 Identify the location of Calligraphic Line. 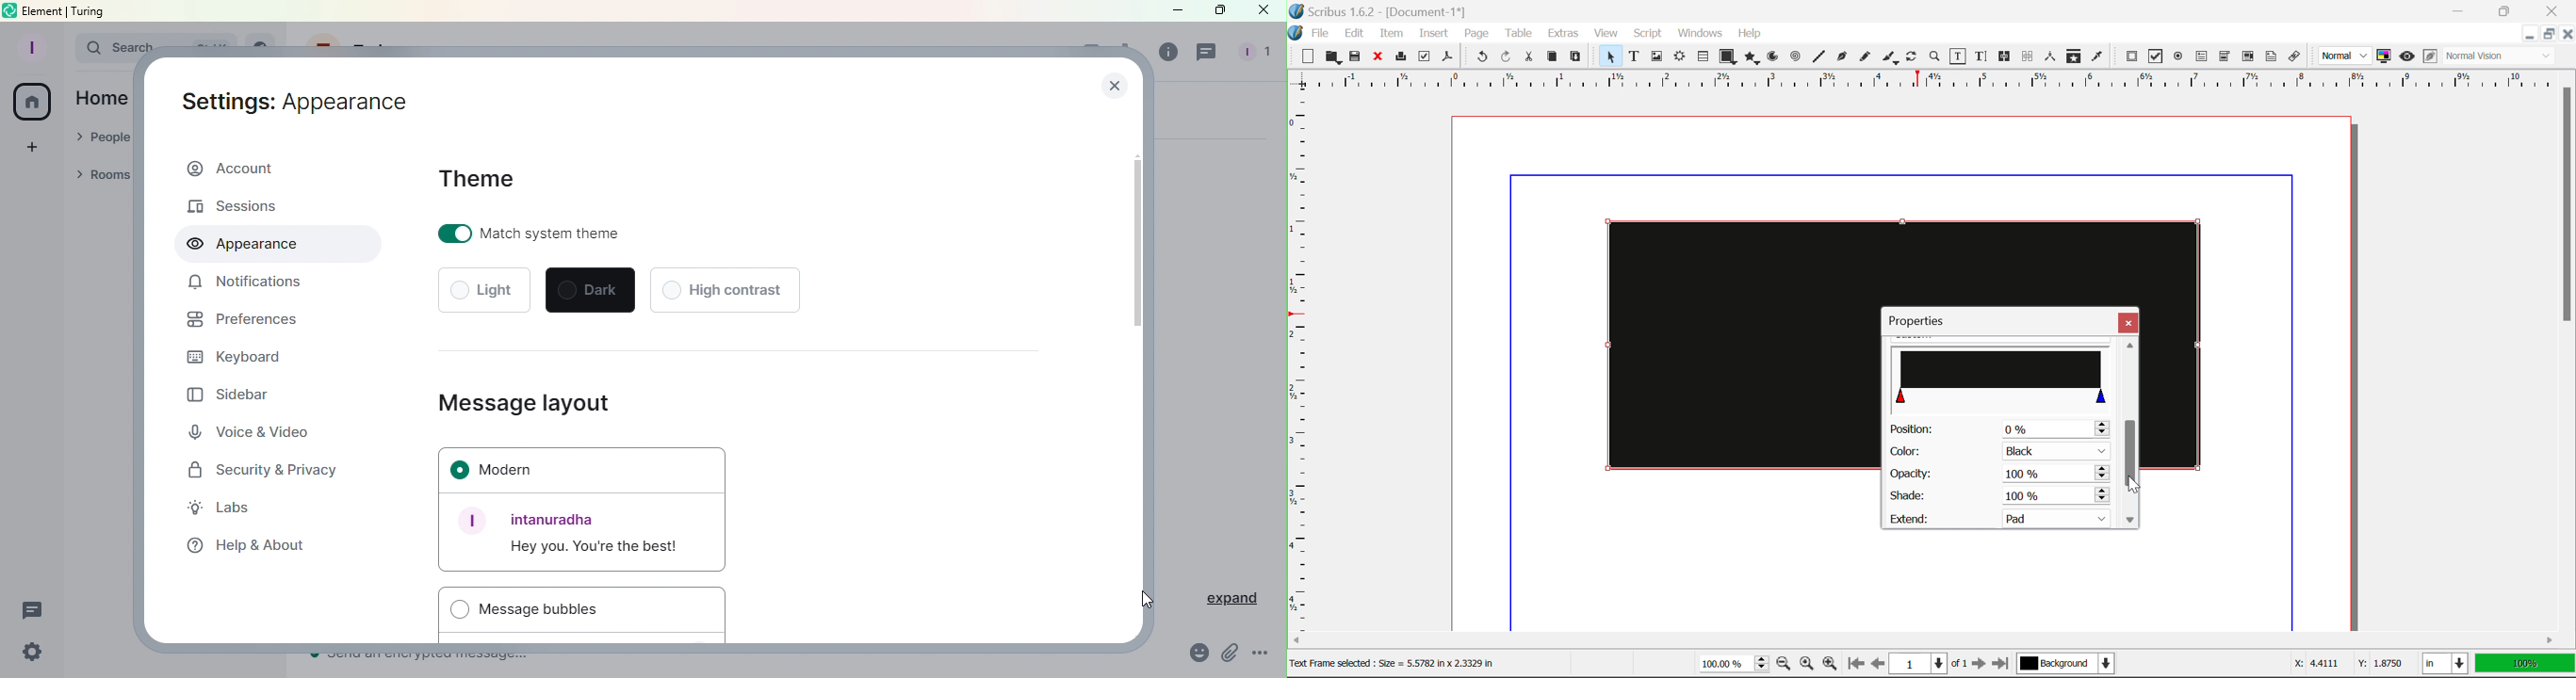
(1892, 59).